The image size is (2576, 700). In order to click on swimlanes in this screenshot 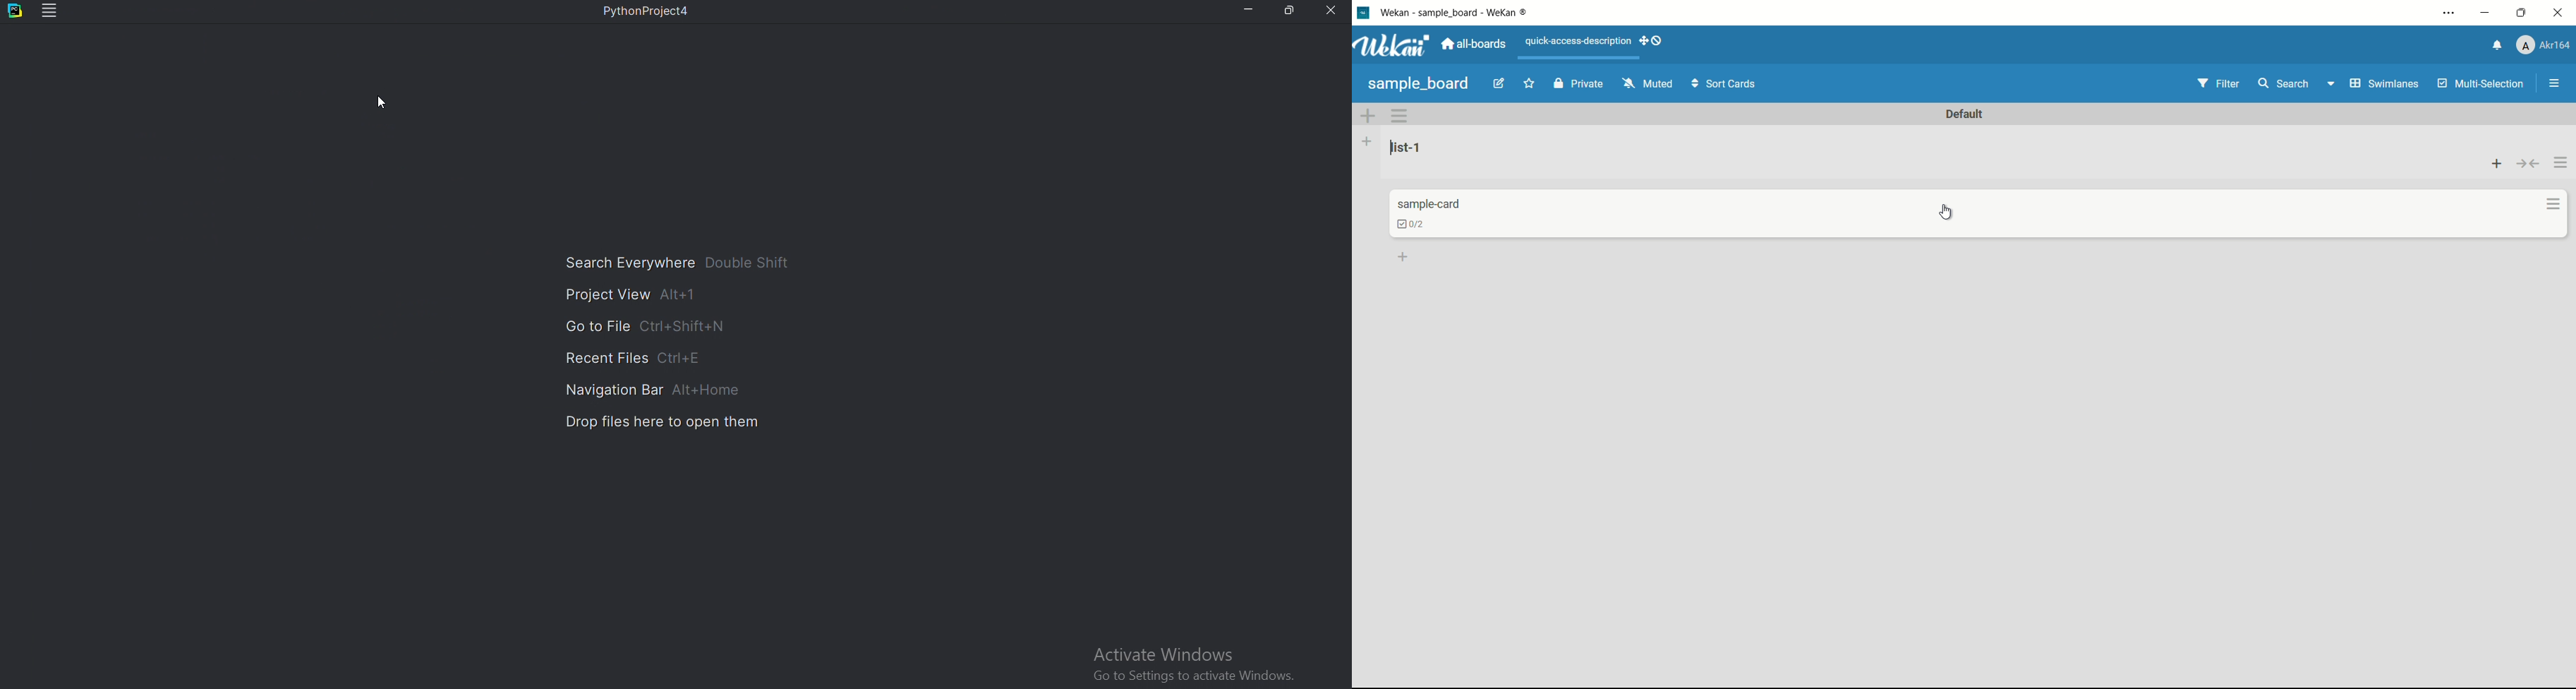, I will do `click(2384, 83)`.